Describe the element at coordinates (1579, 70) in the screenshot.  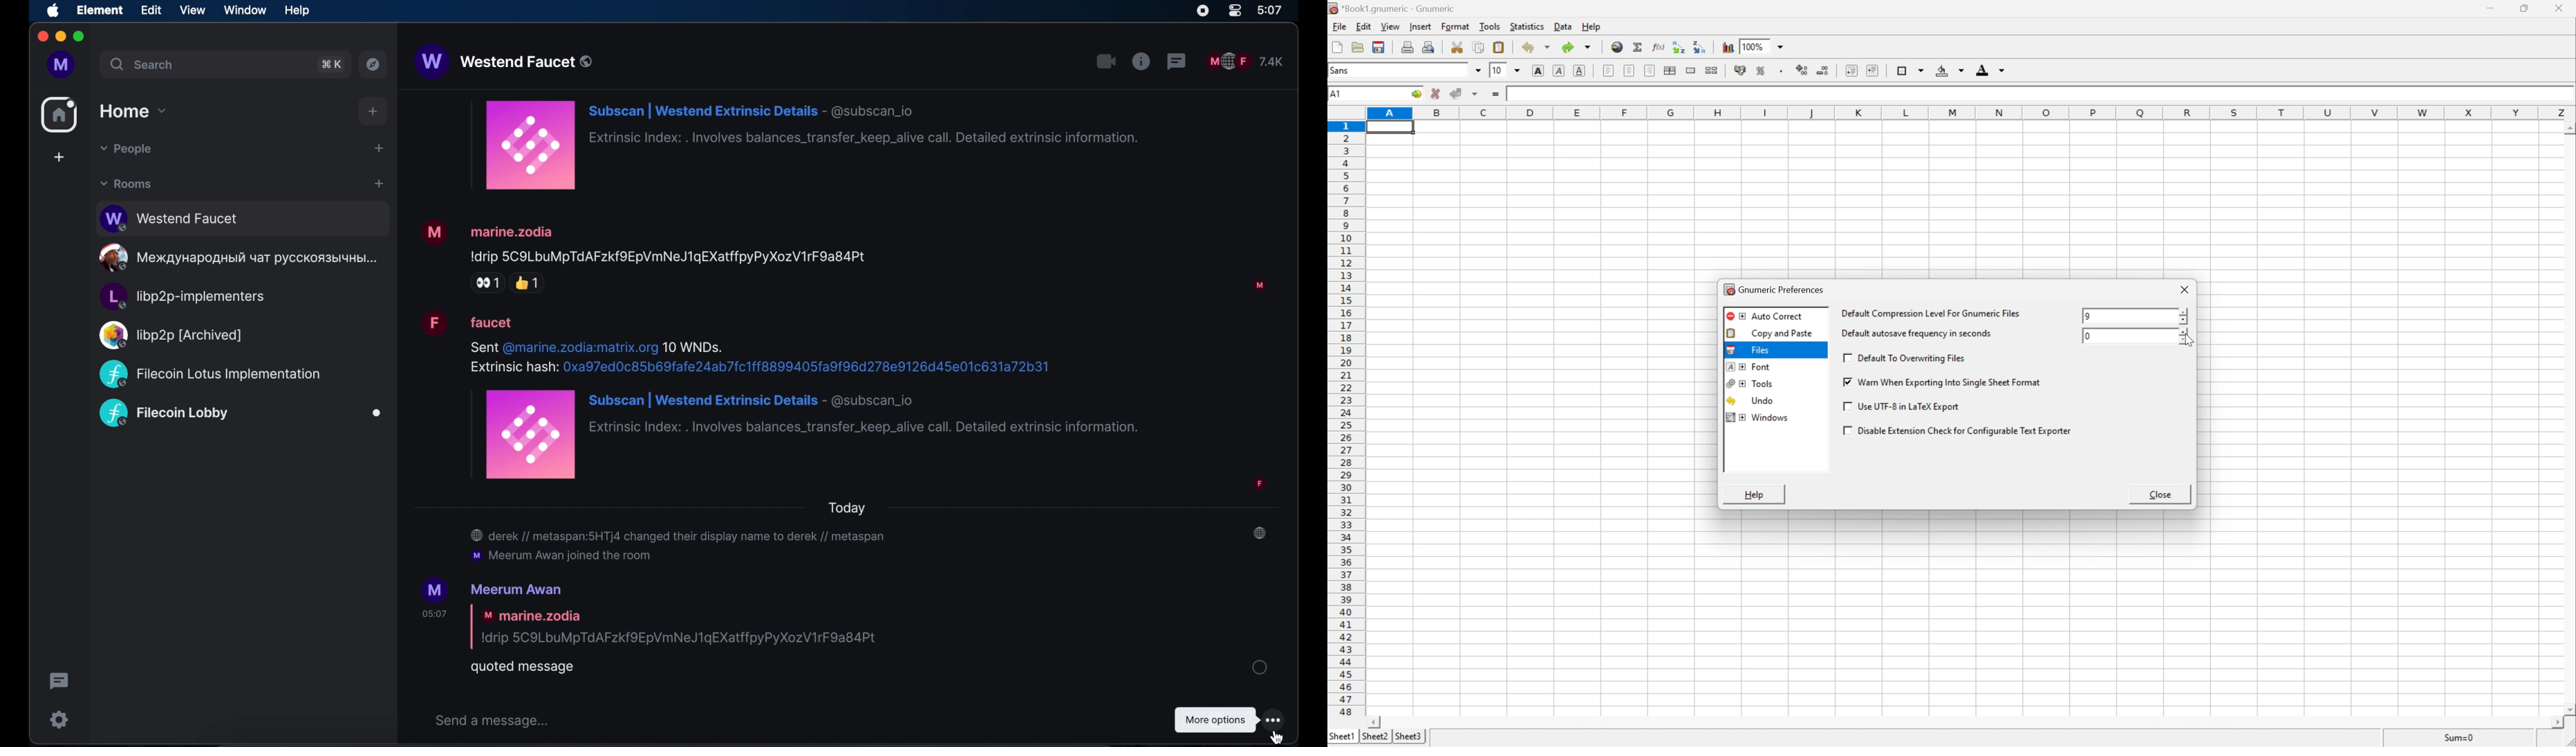
I see `underline` at that location.